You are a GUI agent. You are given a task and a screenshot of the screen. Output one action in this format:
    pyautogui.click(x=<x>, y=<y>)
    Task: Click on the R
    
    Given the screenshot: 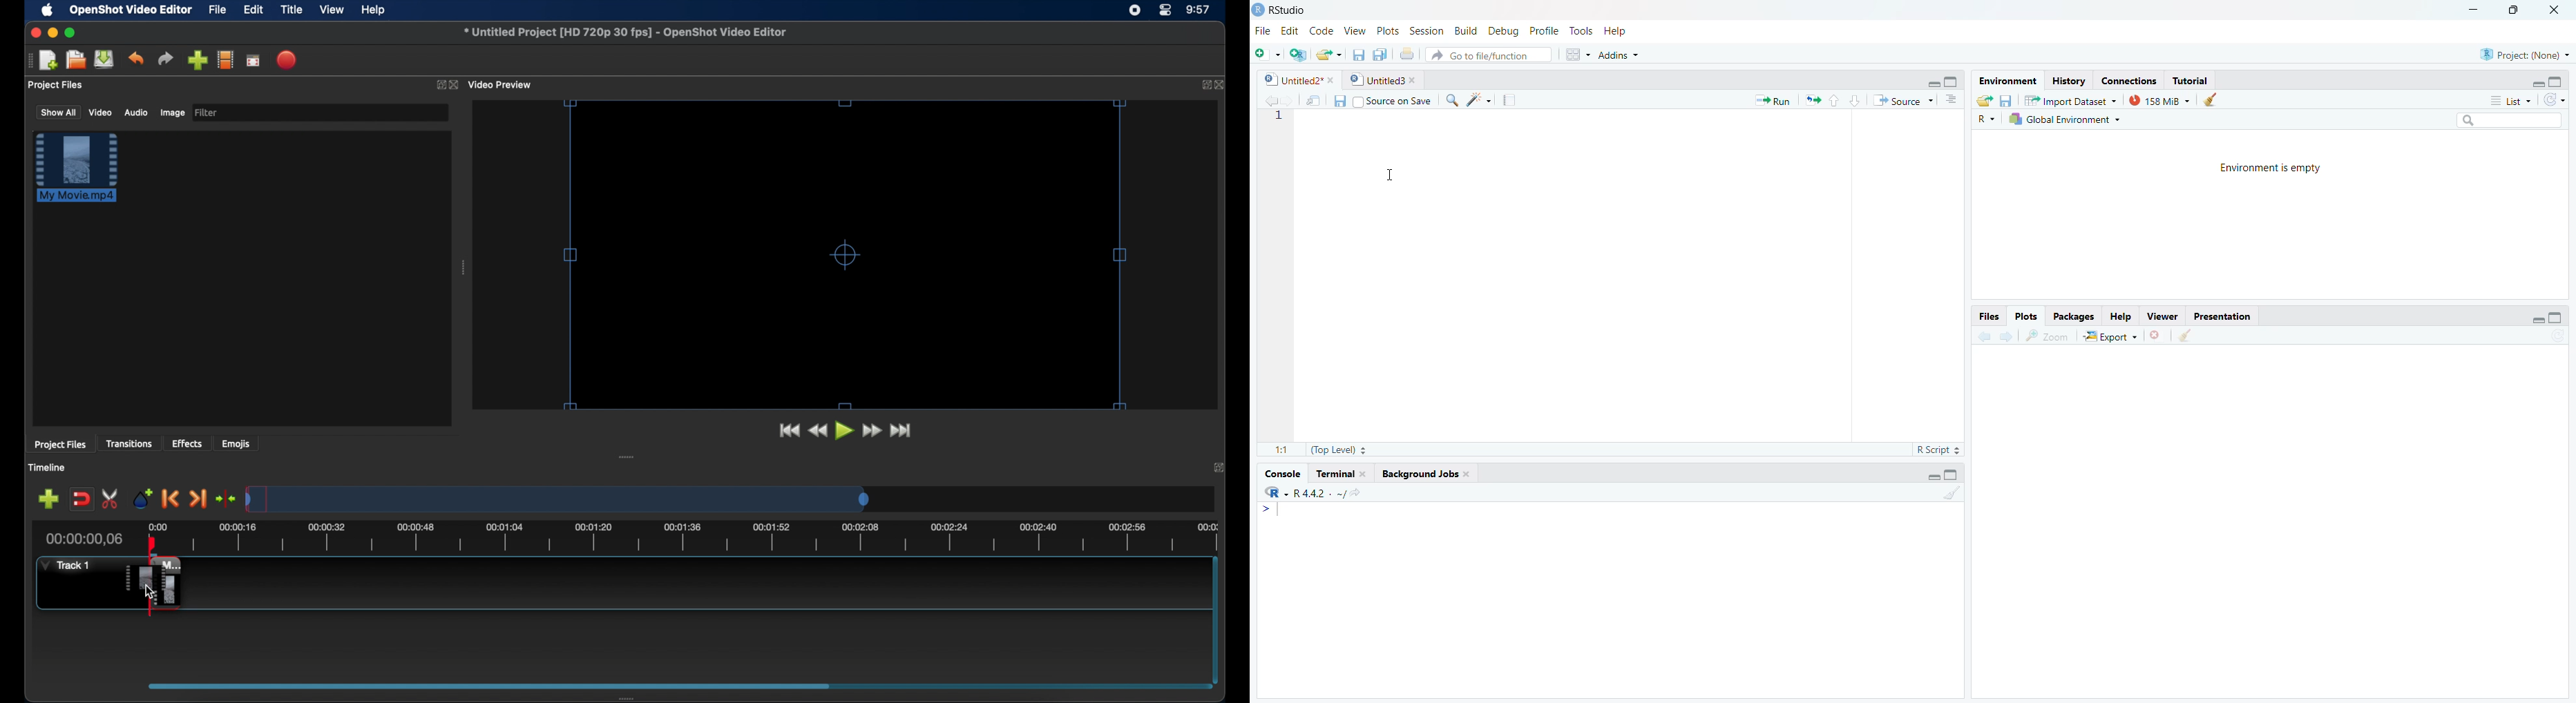 What is the action you would take?
    pyautogui.click(x=1272, y=492)
    